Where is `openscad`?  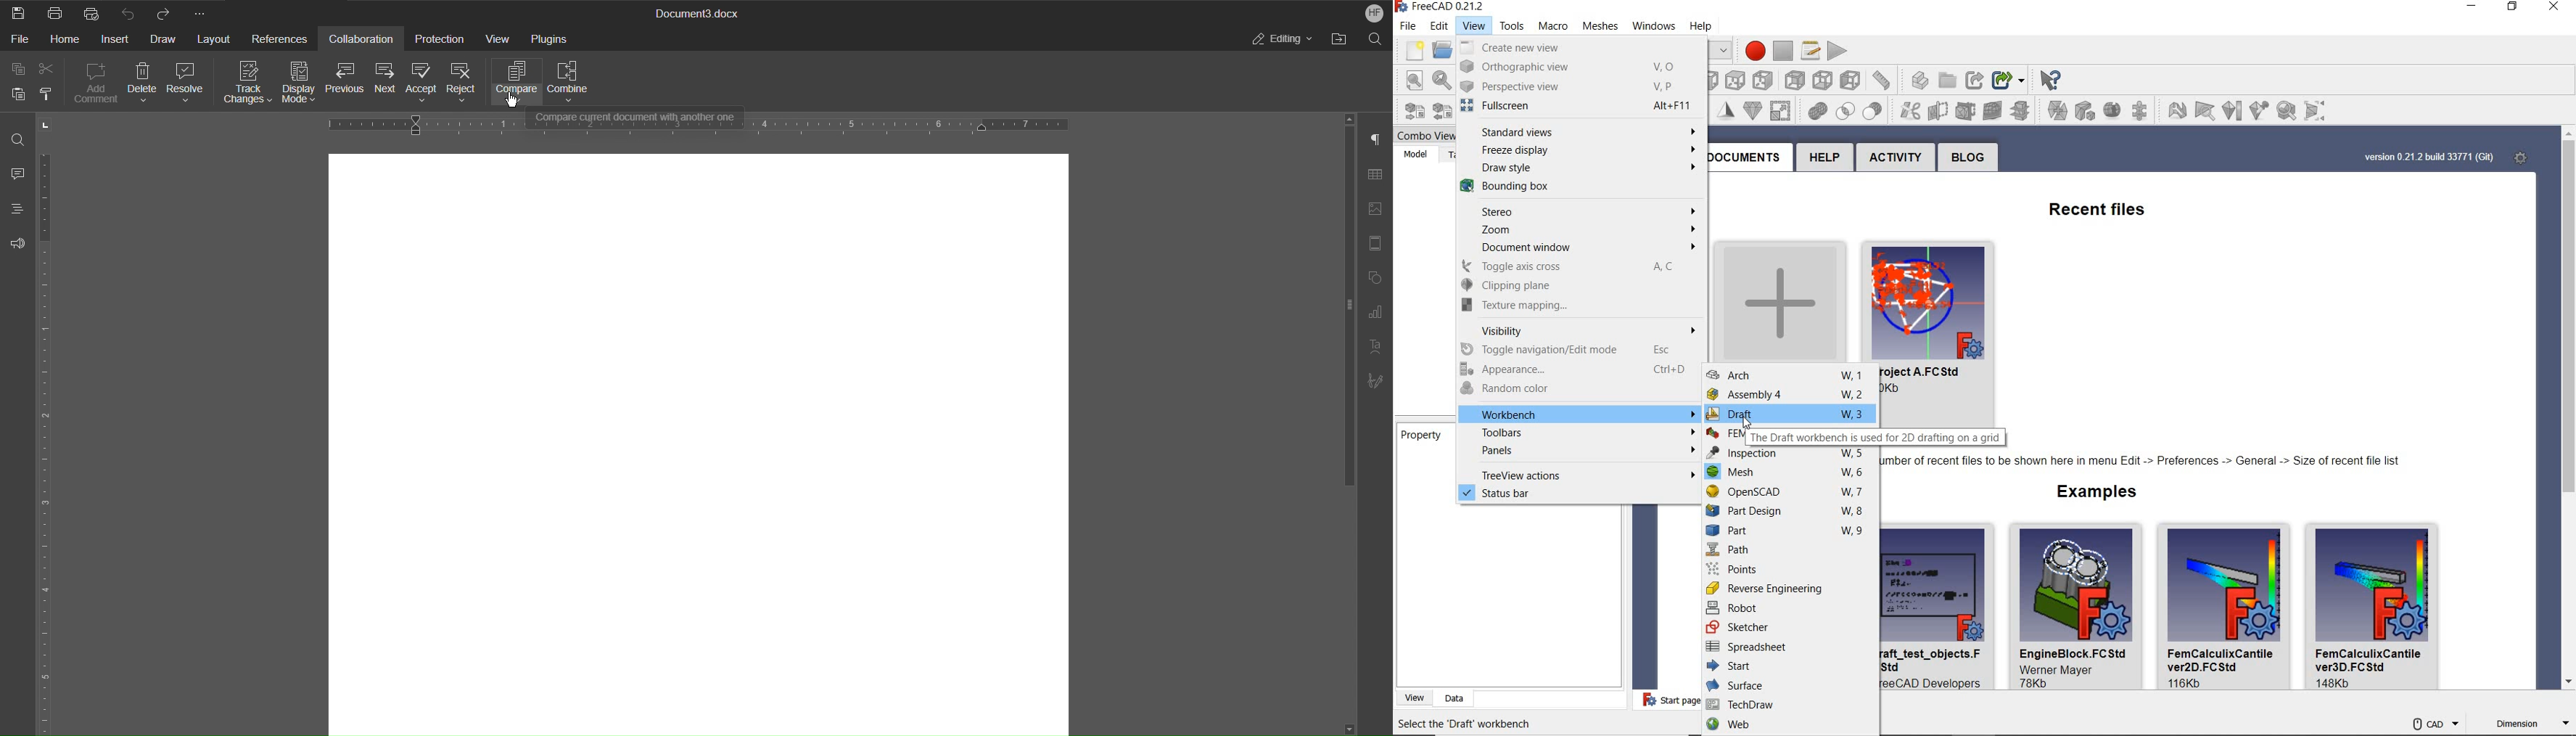 openscad is located at coordinates (1790, 492).